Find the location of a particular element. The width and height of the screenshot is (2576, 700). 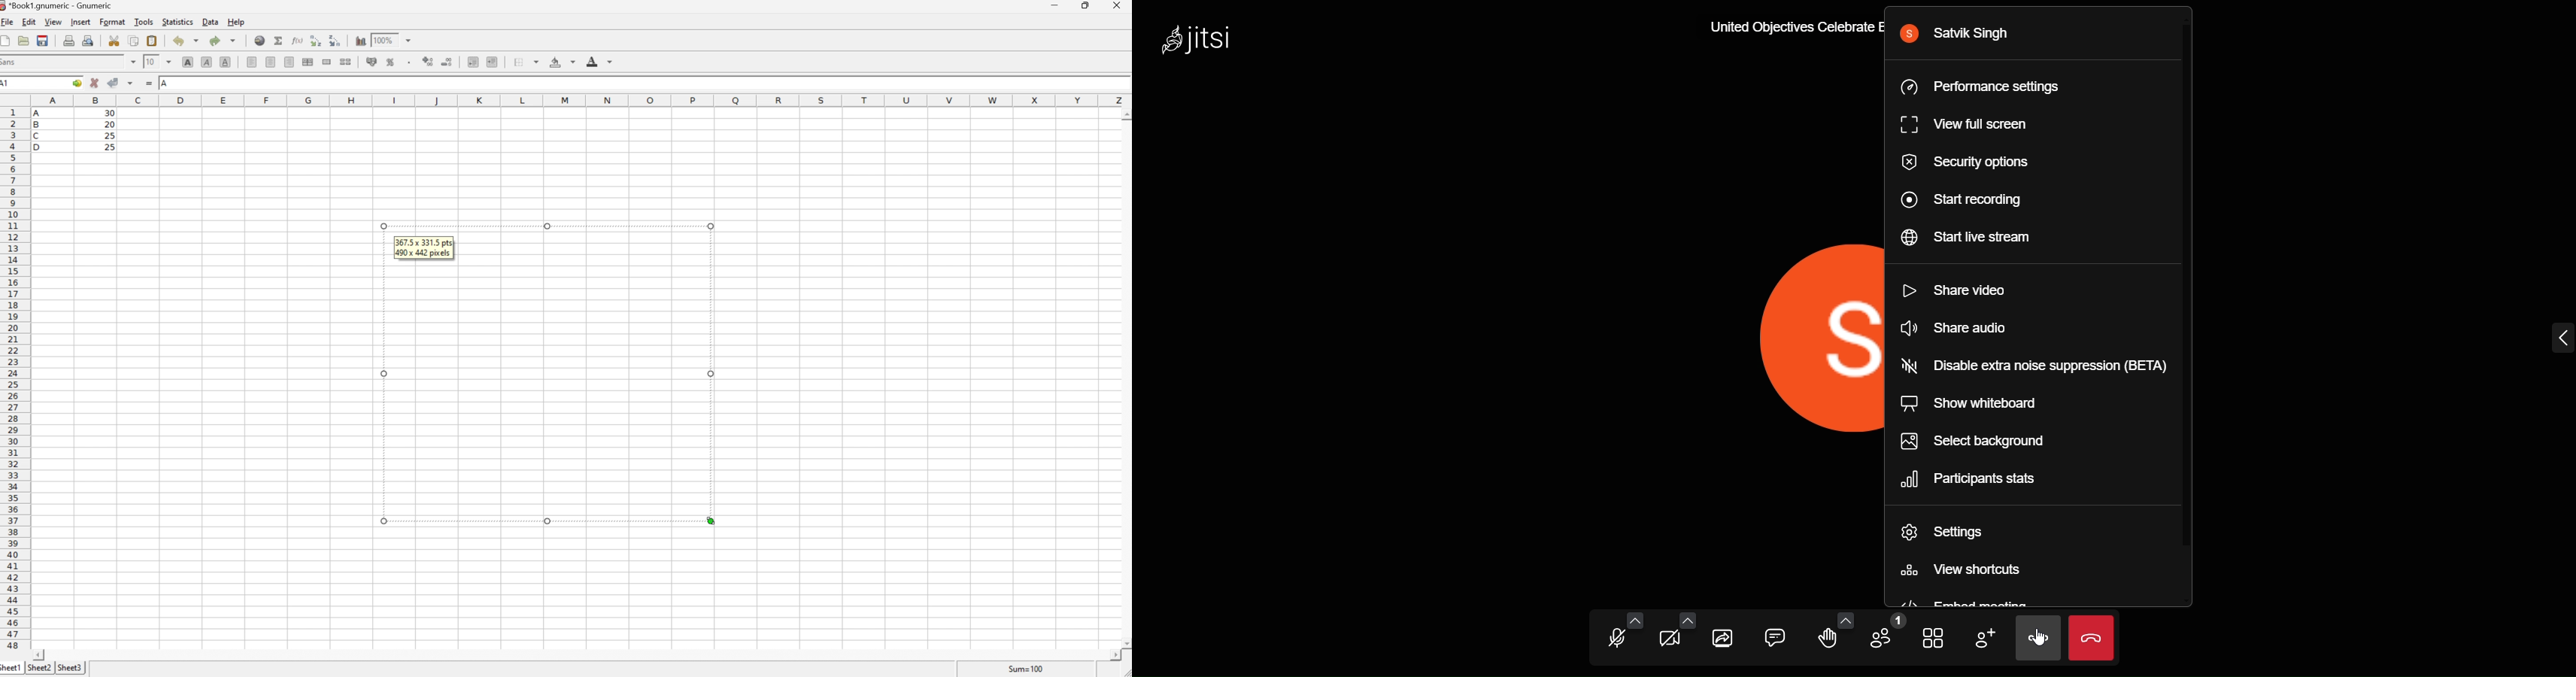

Data is located at coordinates (209, 22).